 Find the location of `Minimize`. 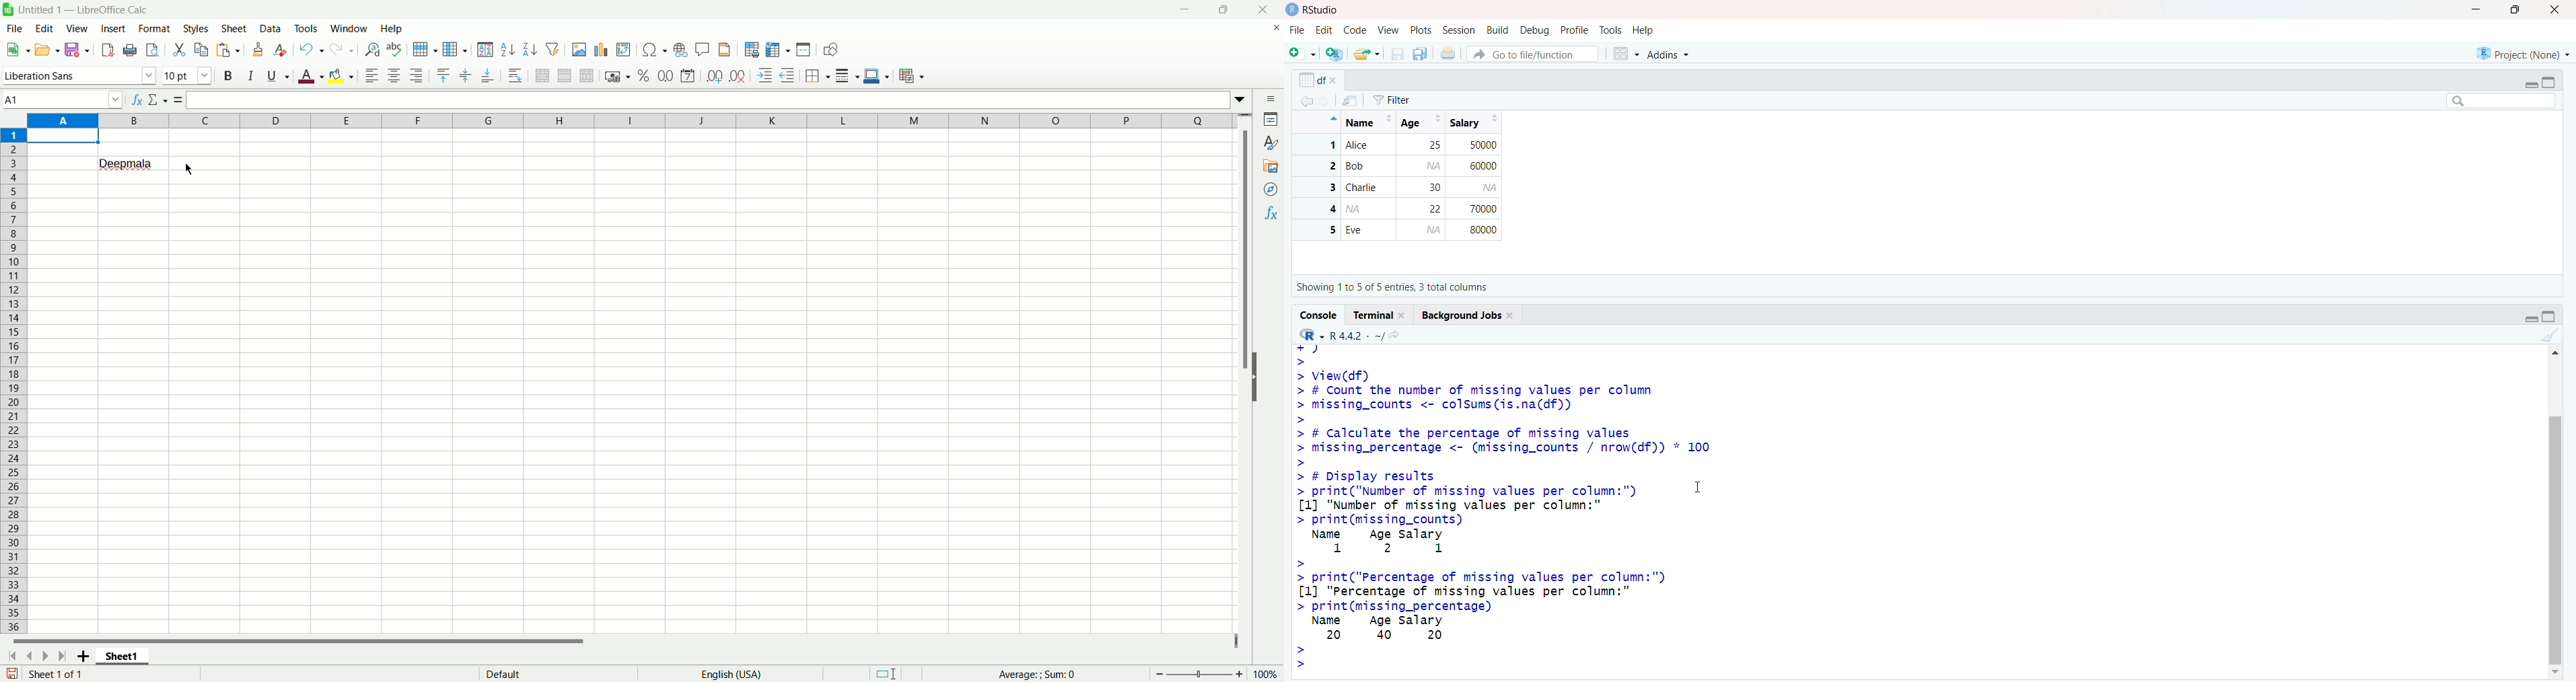

Minimize is located at coordinates (2533, 319).